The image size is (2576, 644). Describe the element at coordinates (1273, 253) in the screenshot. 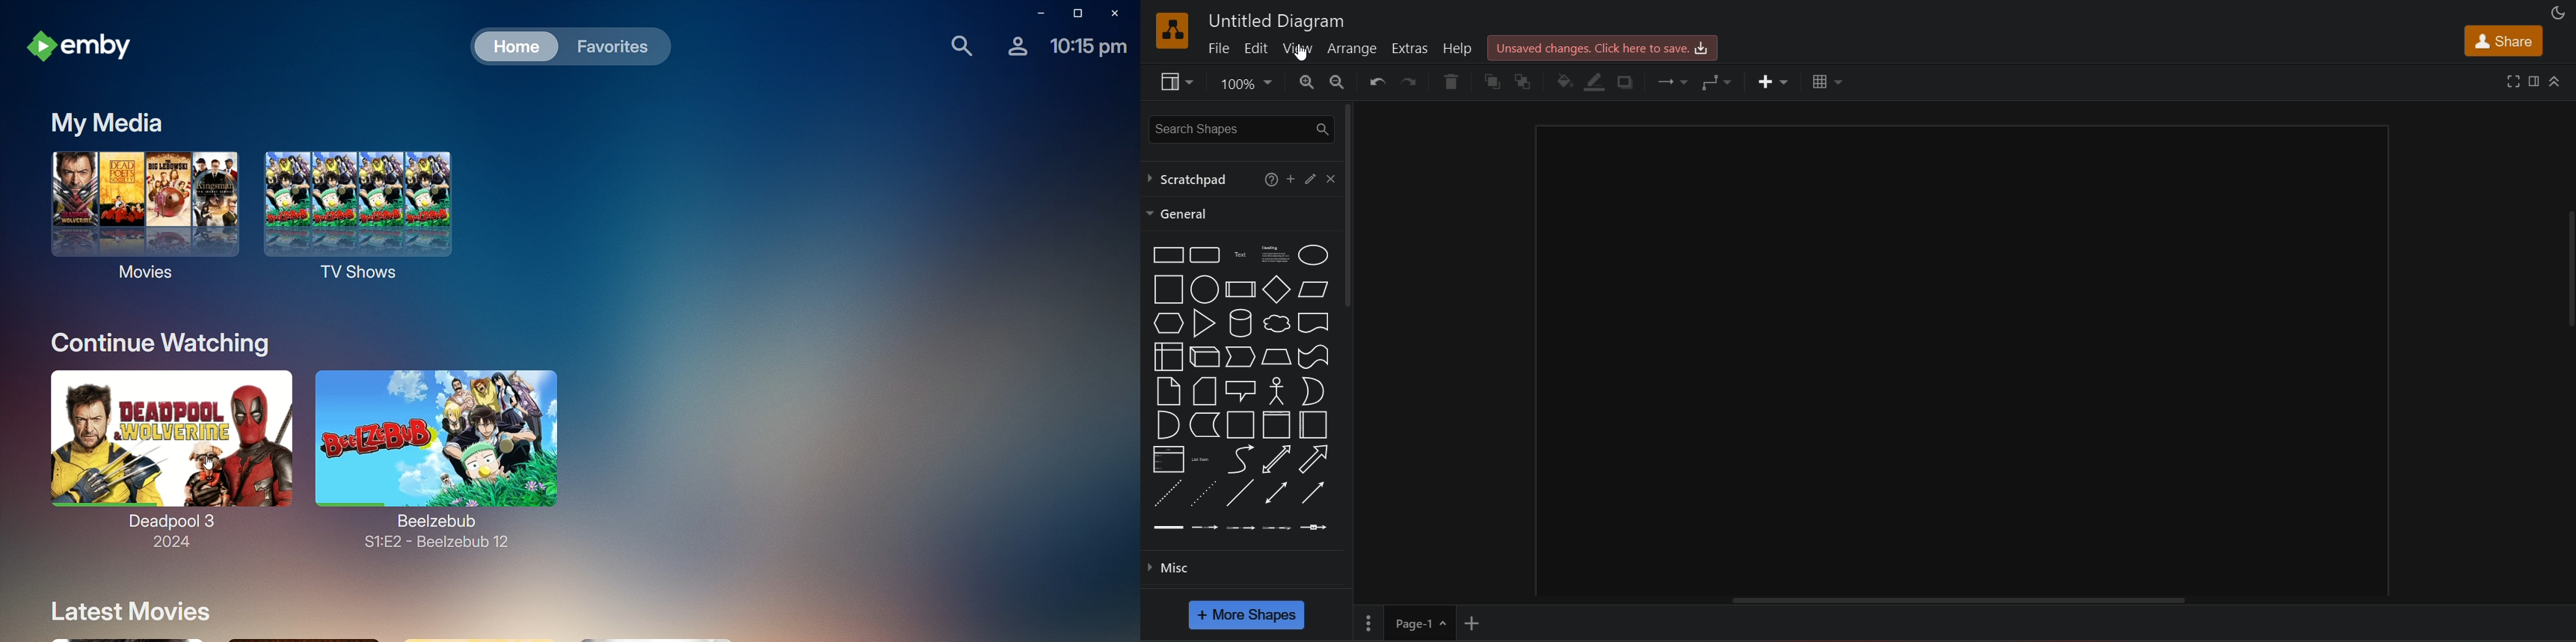

I see `textbox` at that location.